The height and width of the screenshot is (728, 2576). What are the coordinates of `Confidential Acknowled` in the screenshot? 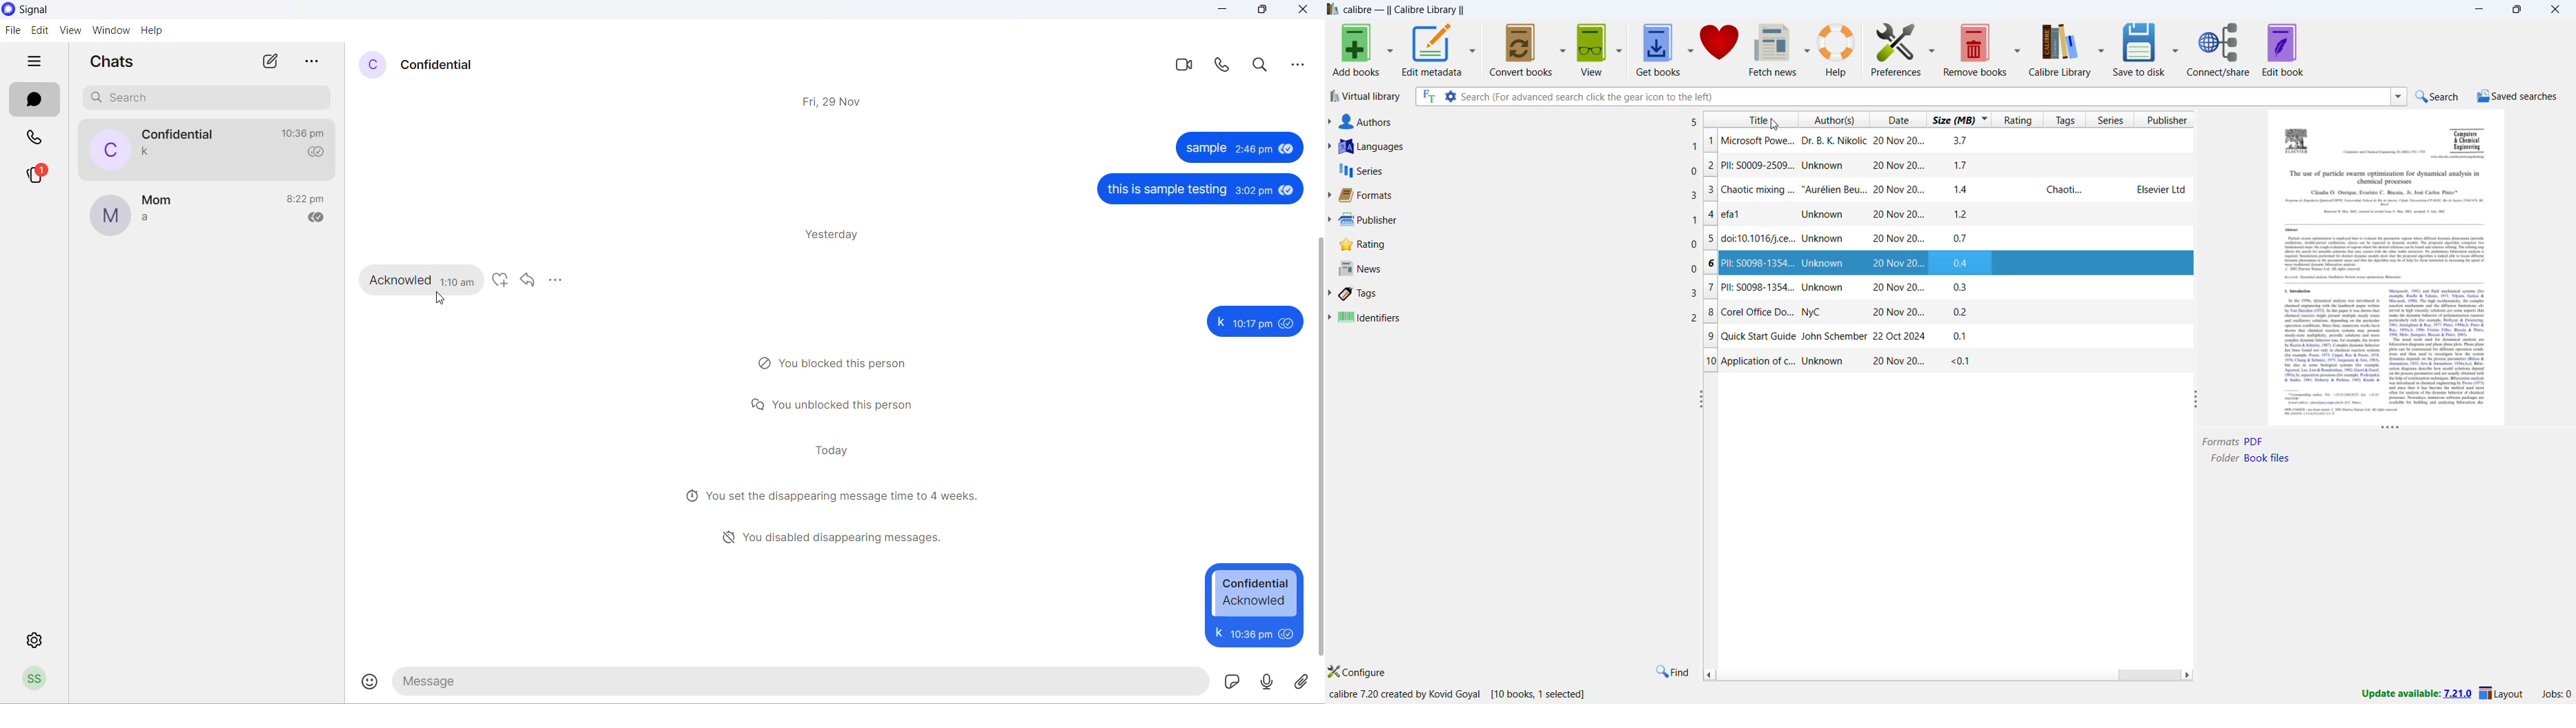 It's located at (1256, 593).